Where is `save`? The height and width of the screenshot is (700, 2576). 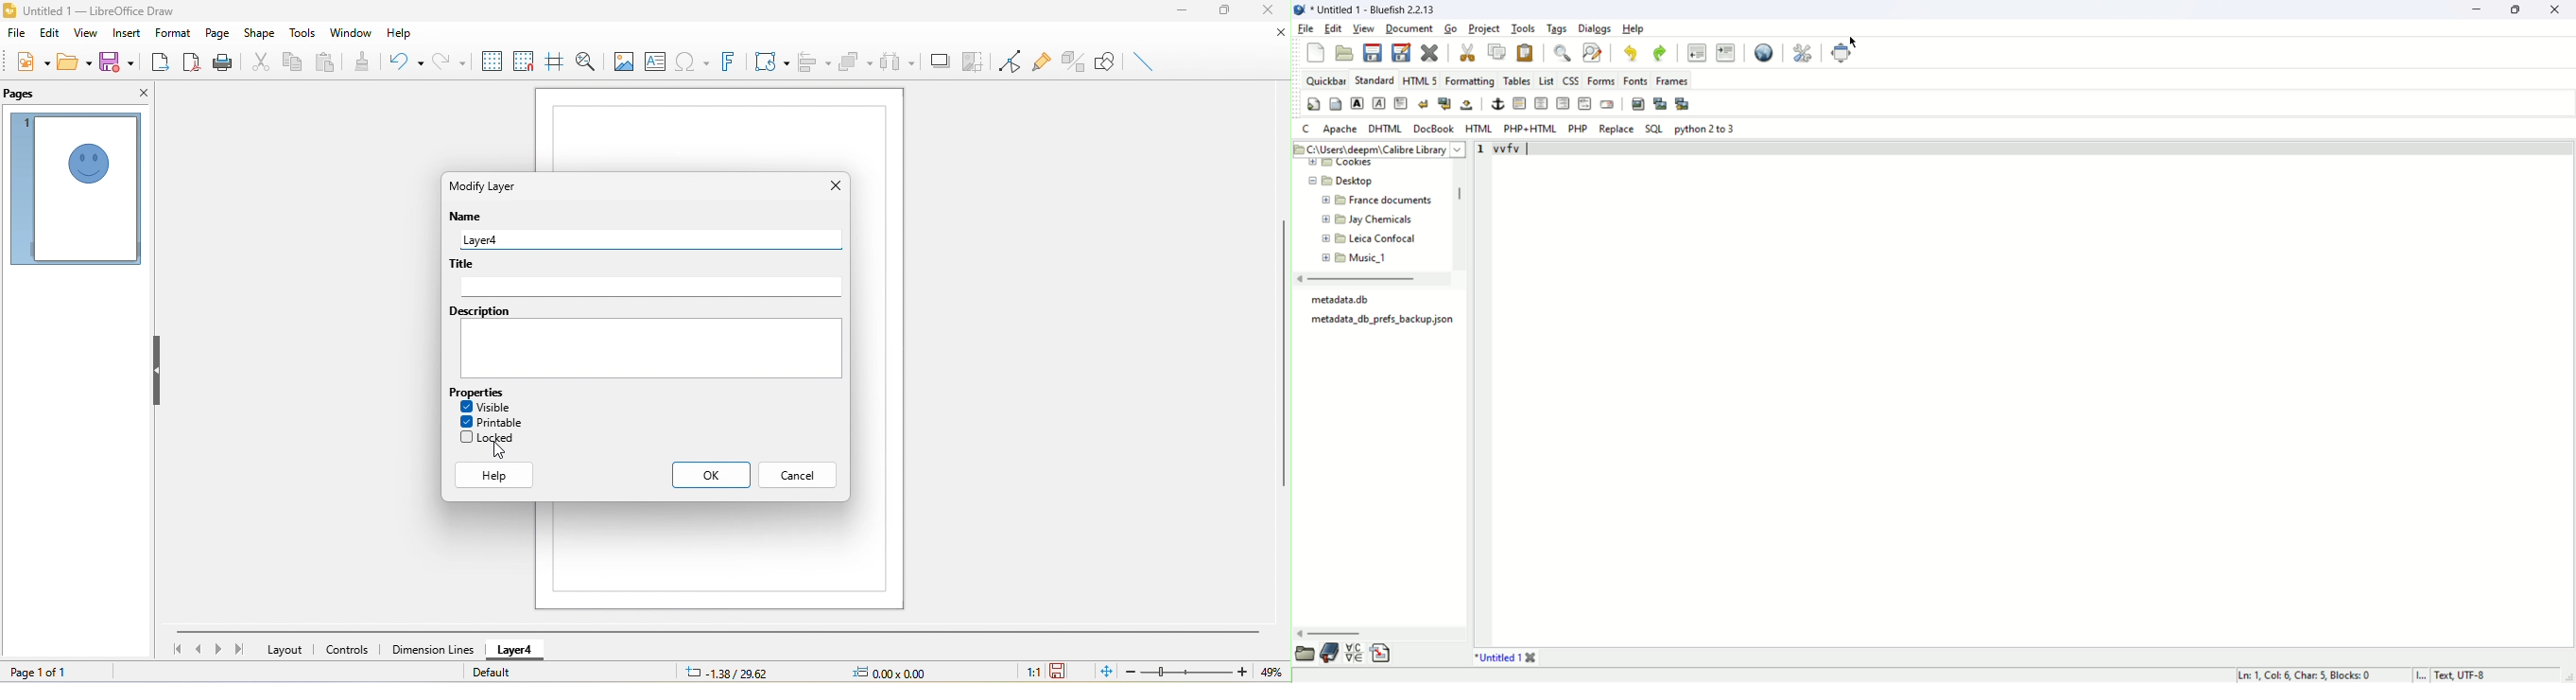
save is located at coordinates (116, 61).